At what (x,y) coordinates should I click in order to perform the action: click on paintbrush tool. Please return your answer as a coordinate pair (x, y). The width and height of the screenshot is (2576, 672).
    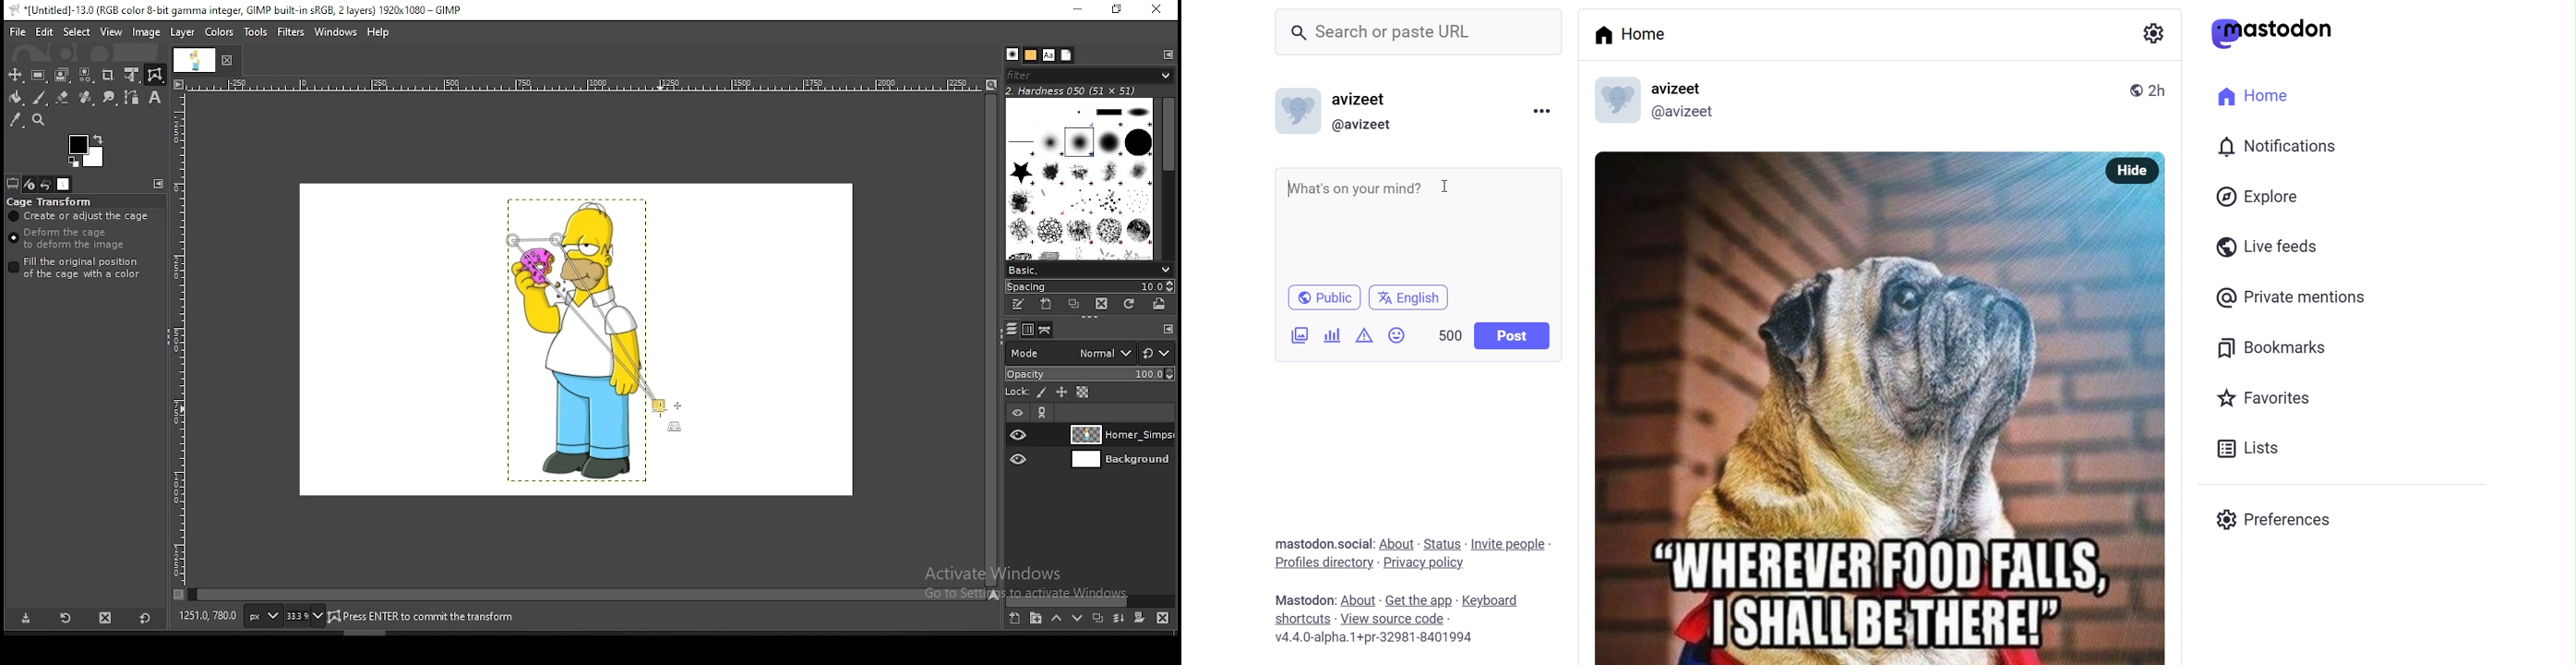
    Looking at the image, I should click on (39, 98).